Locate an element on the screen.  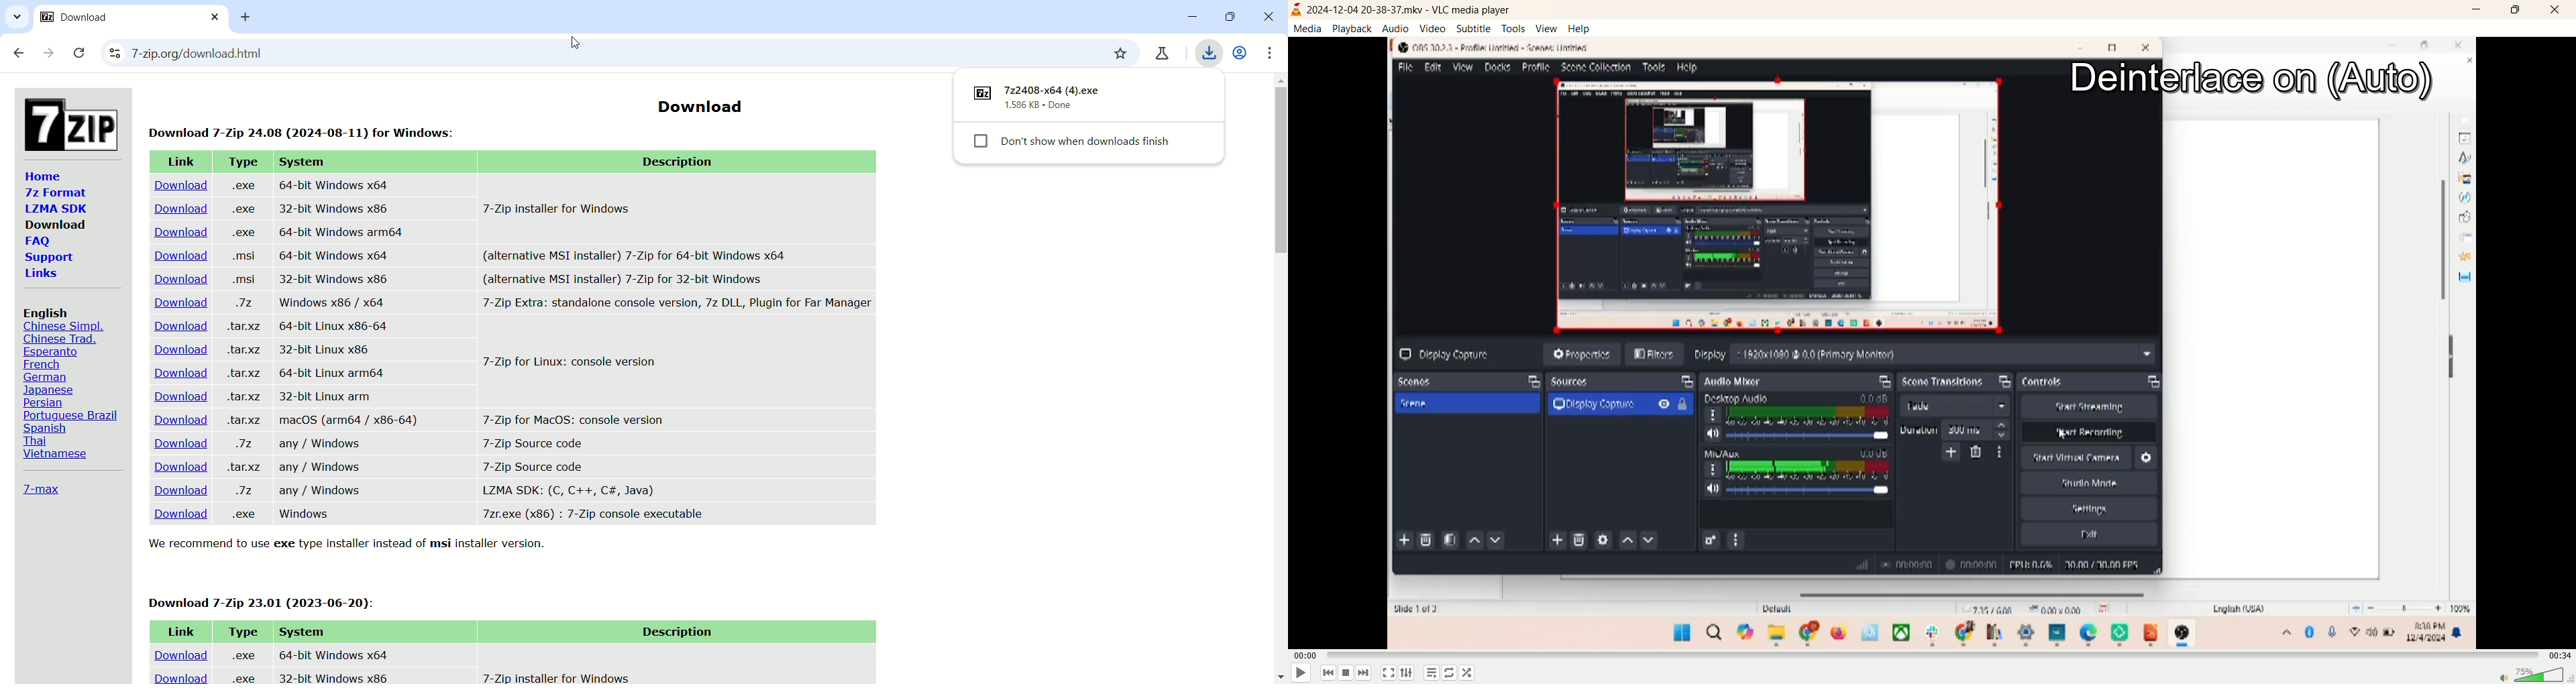
LZMA SDK: (C, C++, C#, Java) is located at coordinates (568, 490).